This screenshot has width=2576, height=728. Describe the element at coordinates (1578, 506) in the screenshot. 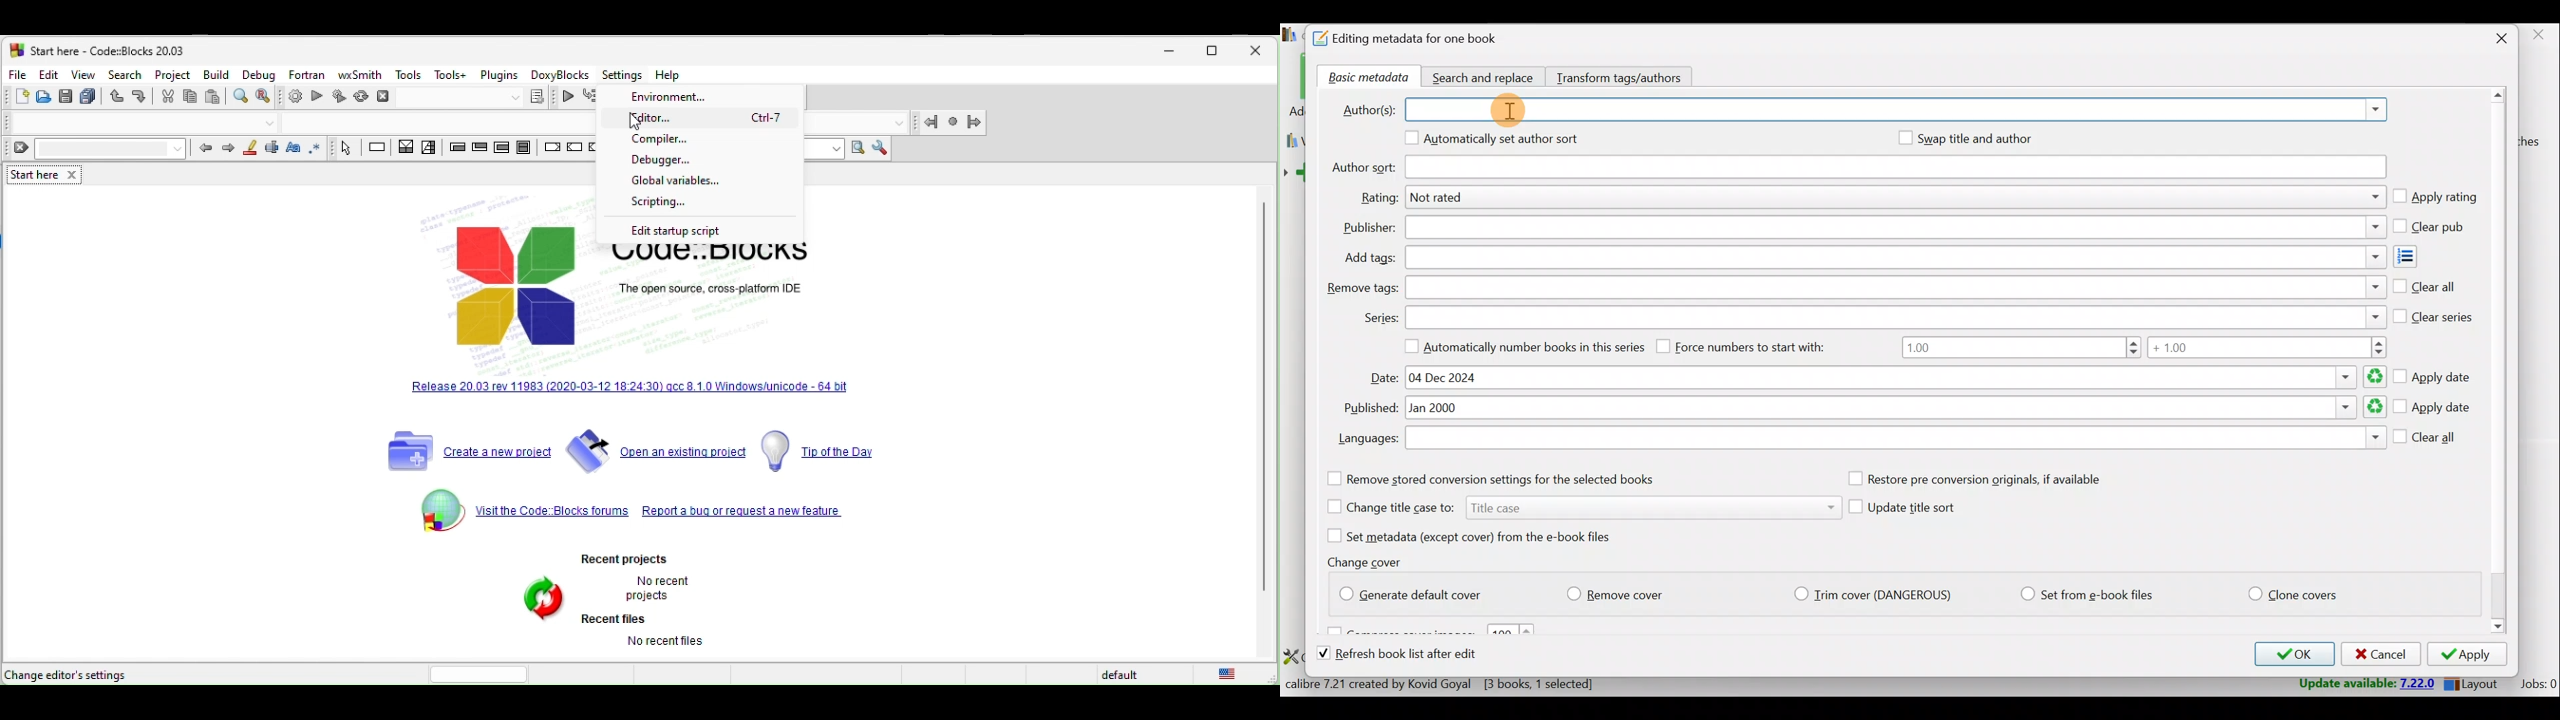

I see `Change title case to` at that location.